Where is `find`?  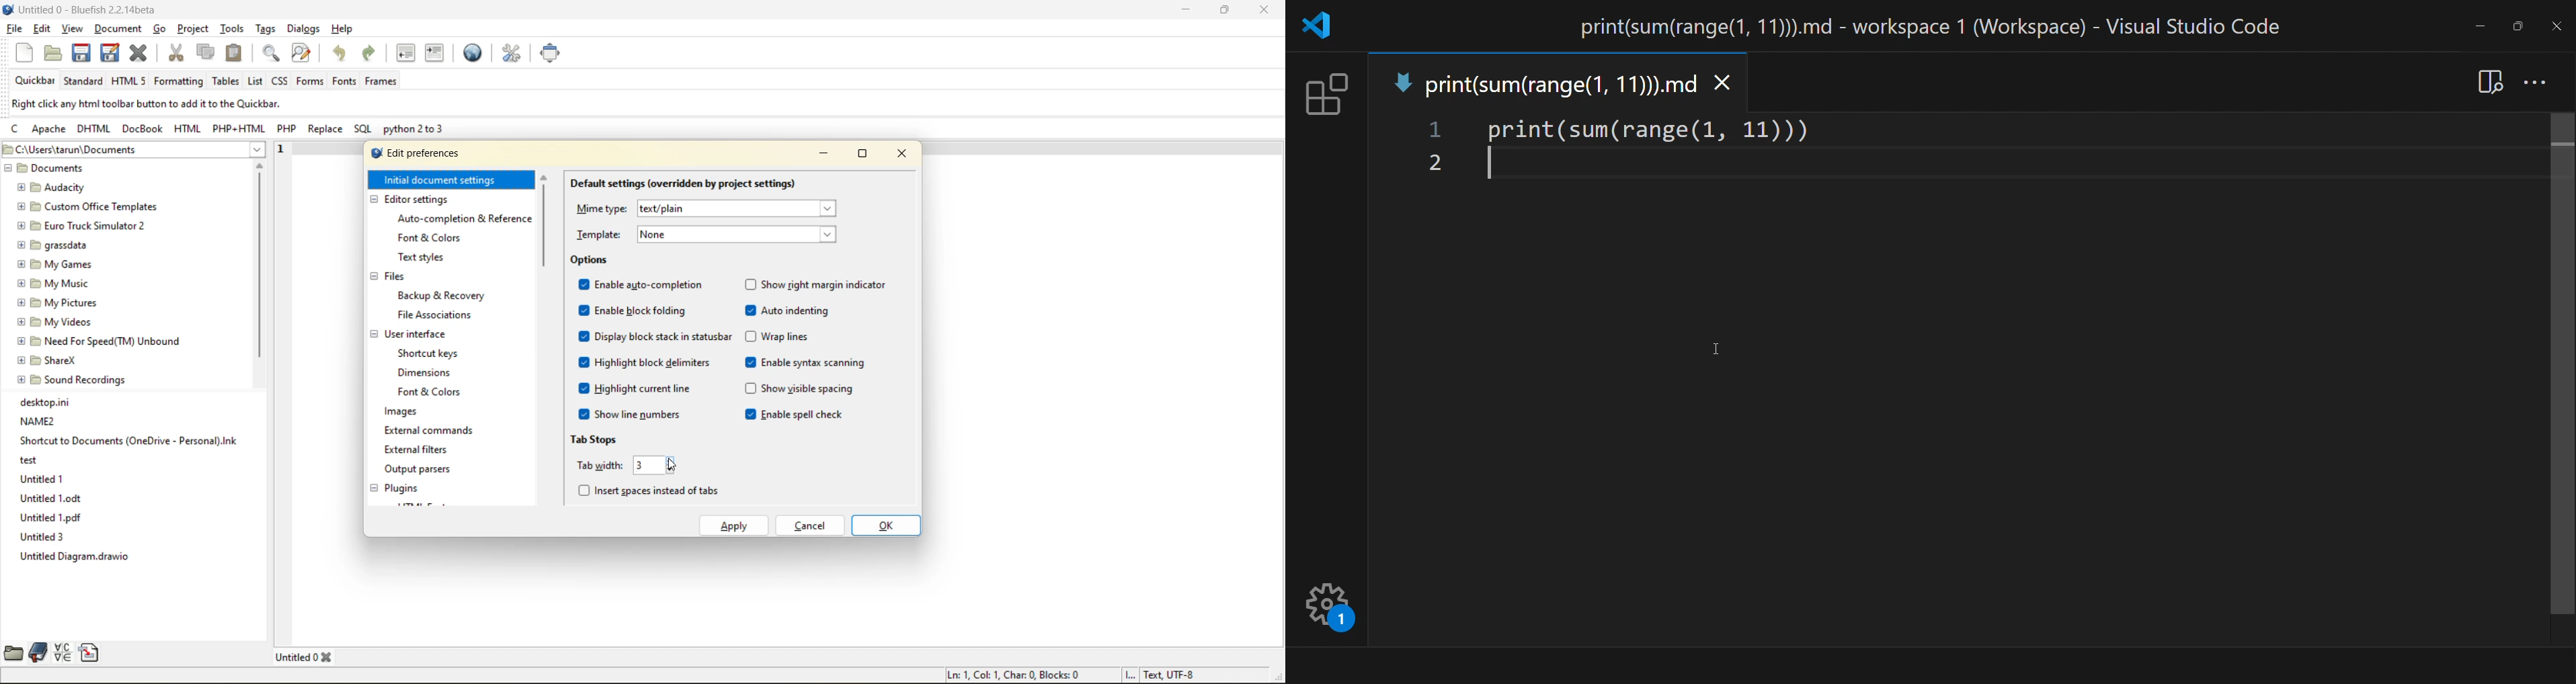 find is located at coordinates (274, 55).